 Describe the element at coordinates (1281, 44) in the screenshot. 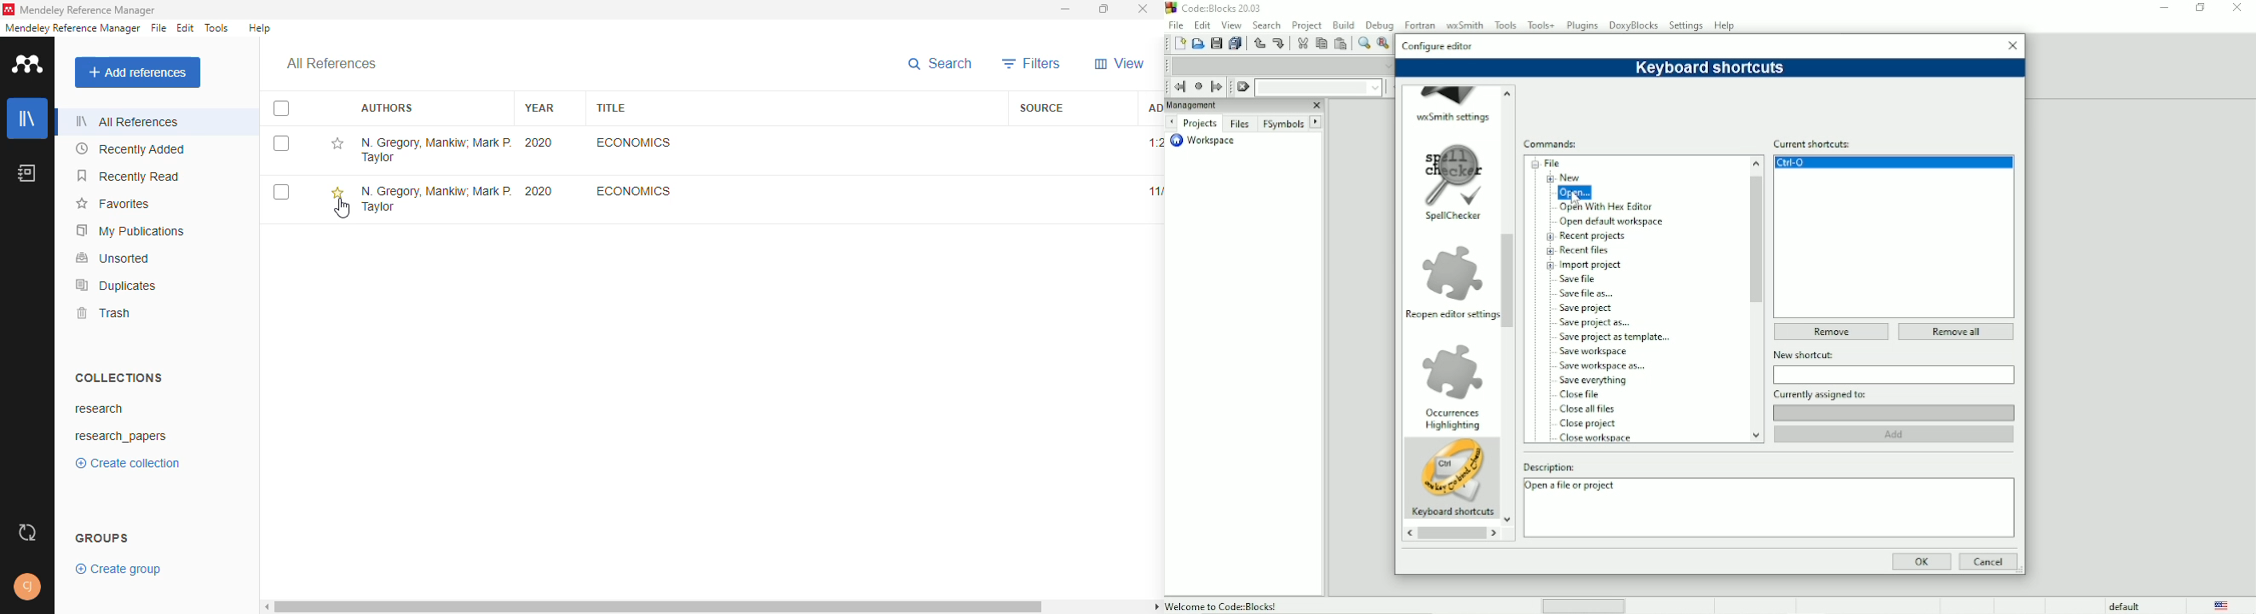

I see `Redo` at that location.